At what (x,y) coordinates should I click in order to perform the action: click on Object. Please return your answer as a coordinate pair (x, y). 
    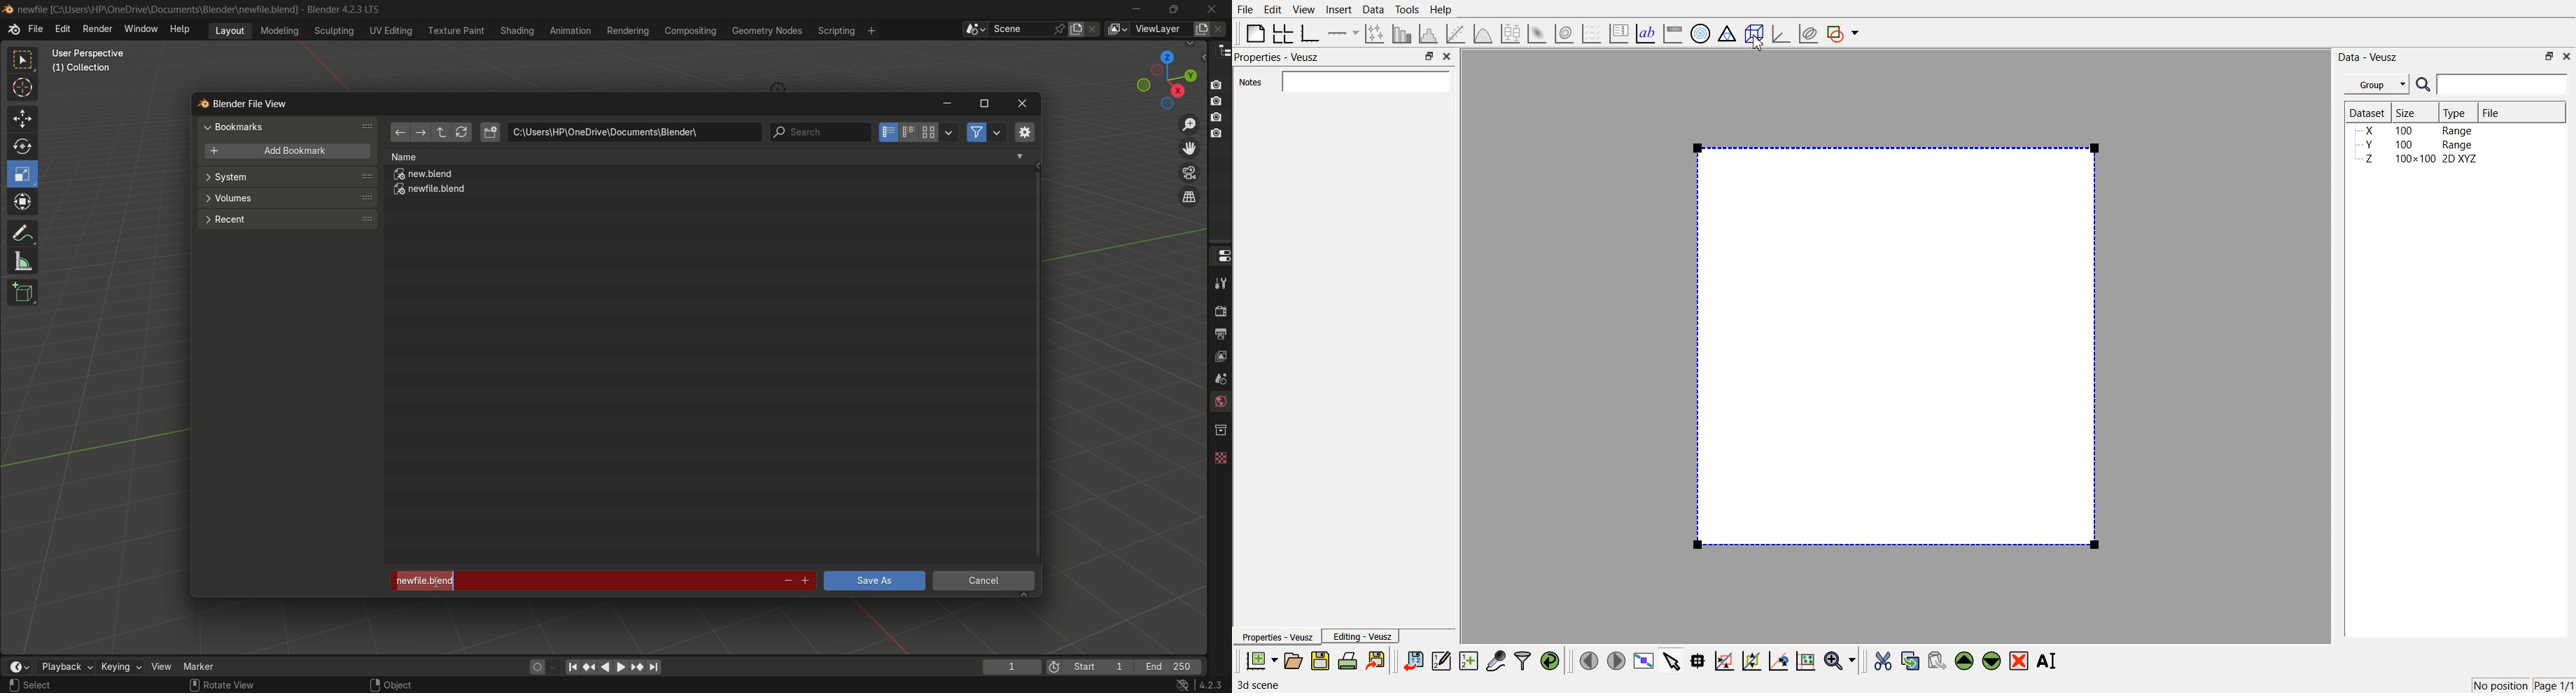
    Looking at the image, I should click on (406, 681).